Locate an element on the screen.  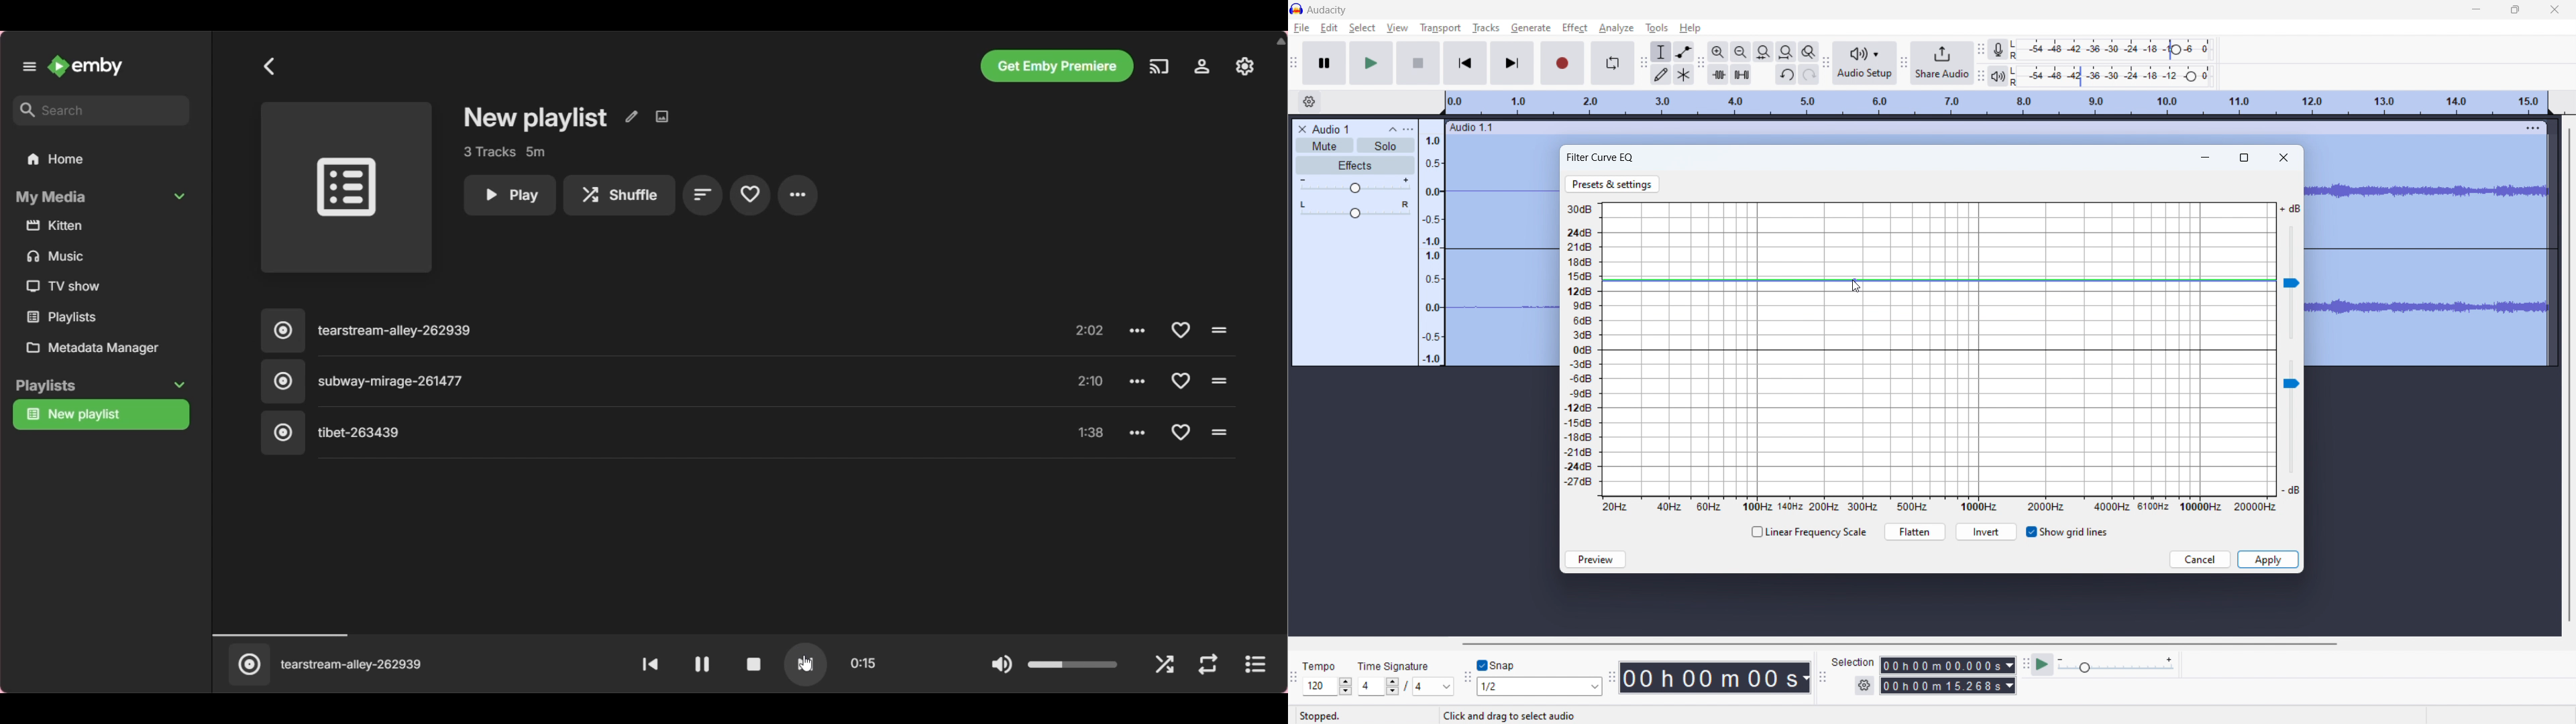
maximize is located at coordinates (2245, 156).